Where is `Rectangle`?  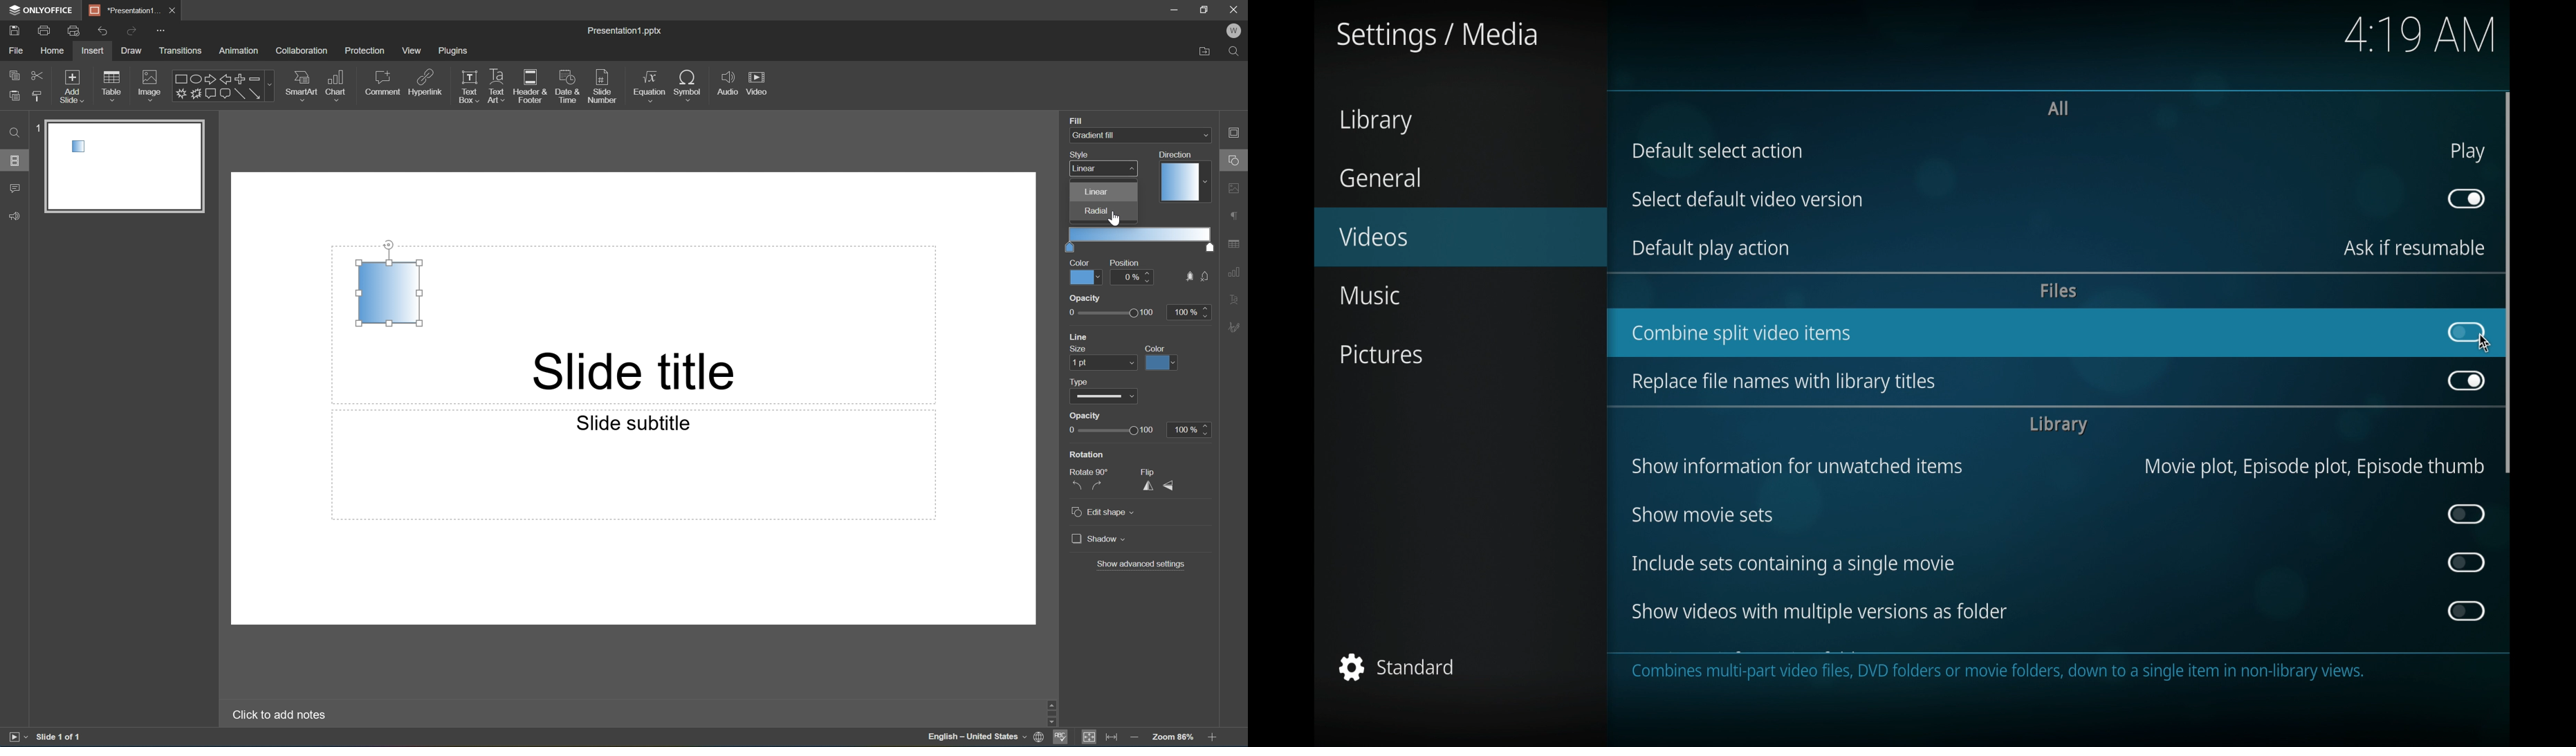
Rectangle is located at coordinates (179, 79).